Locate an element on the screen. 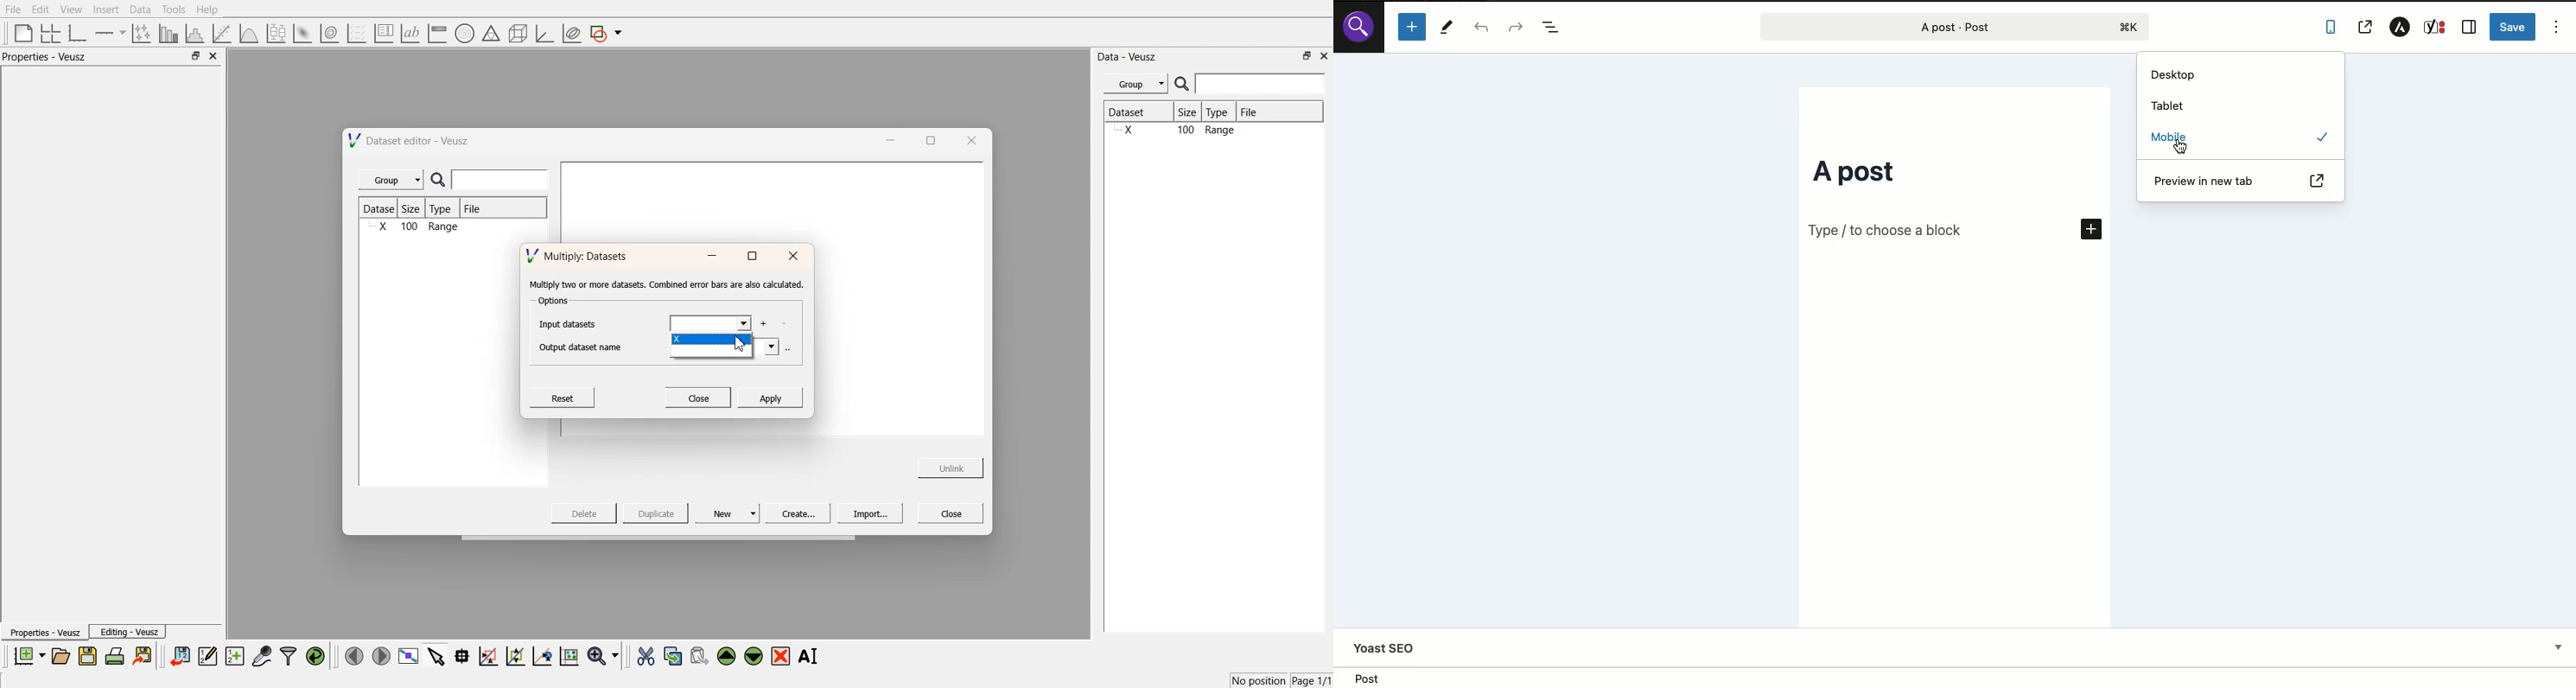 Image resolution: width=2576 pixels, height=700 pixels. fit a function is located at coordinates (223, 32).